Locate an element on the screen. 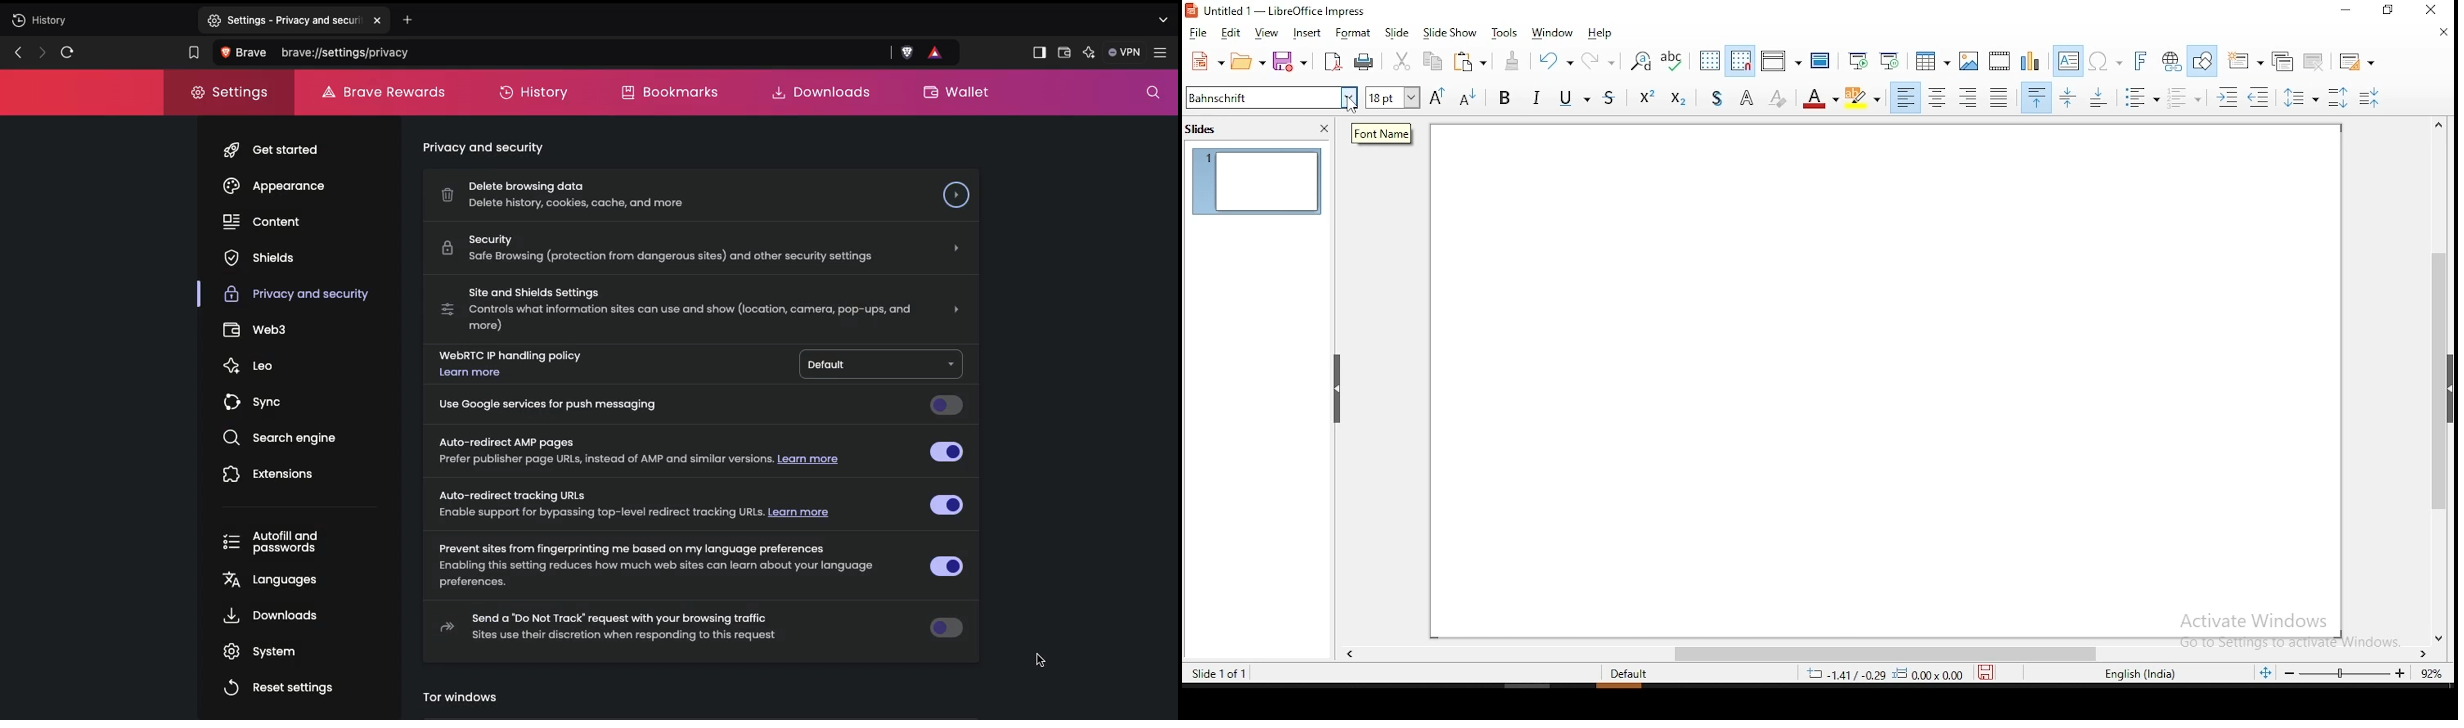 The image size is (2464, 728). zoom slider is located at coordinates (2347, 675).